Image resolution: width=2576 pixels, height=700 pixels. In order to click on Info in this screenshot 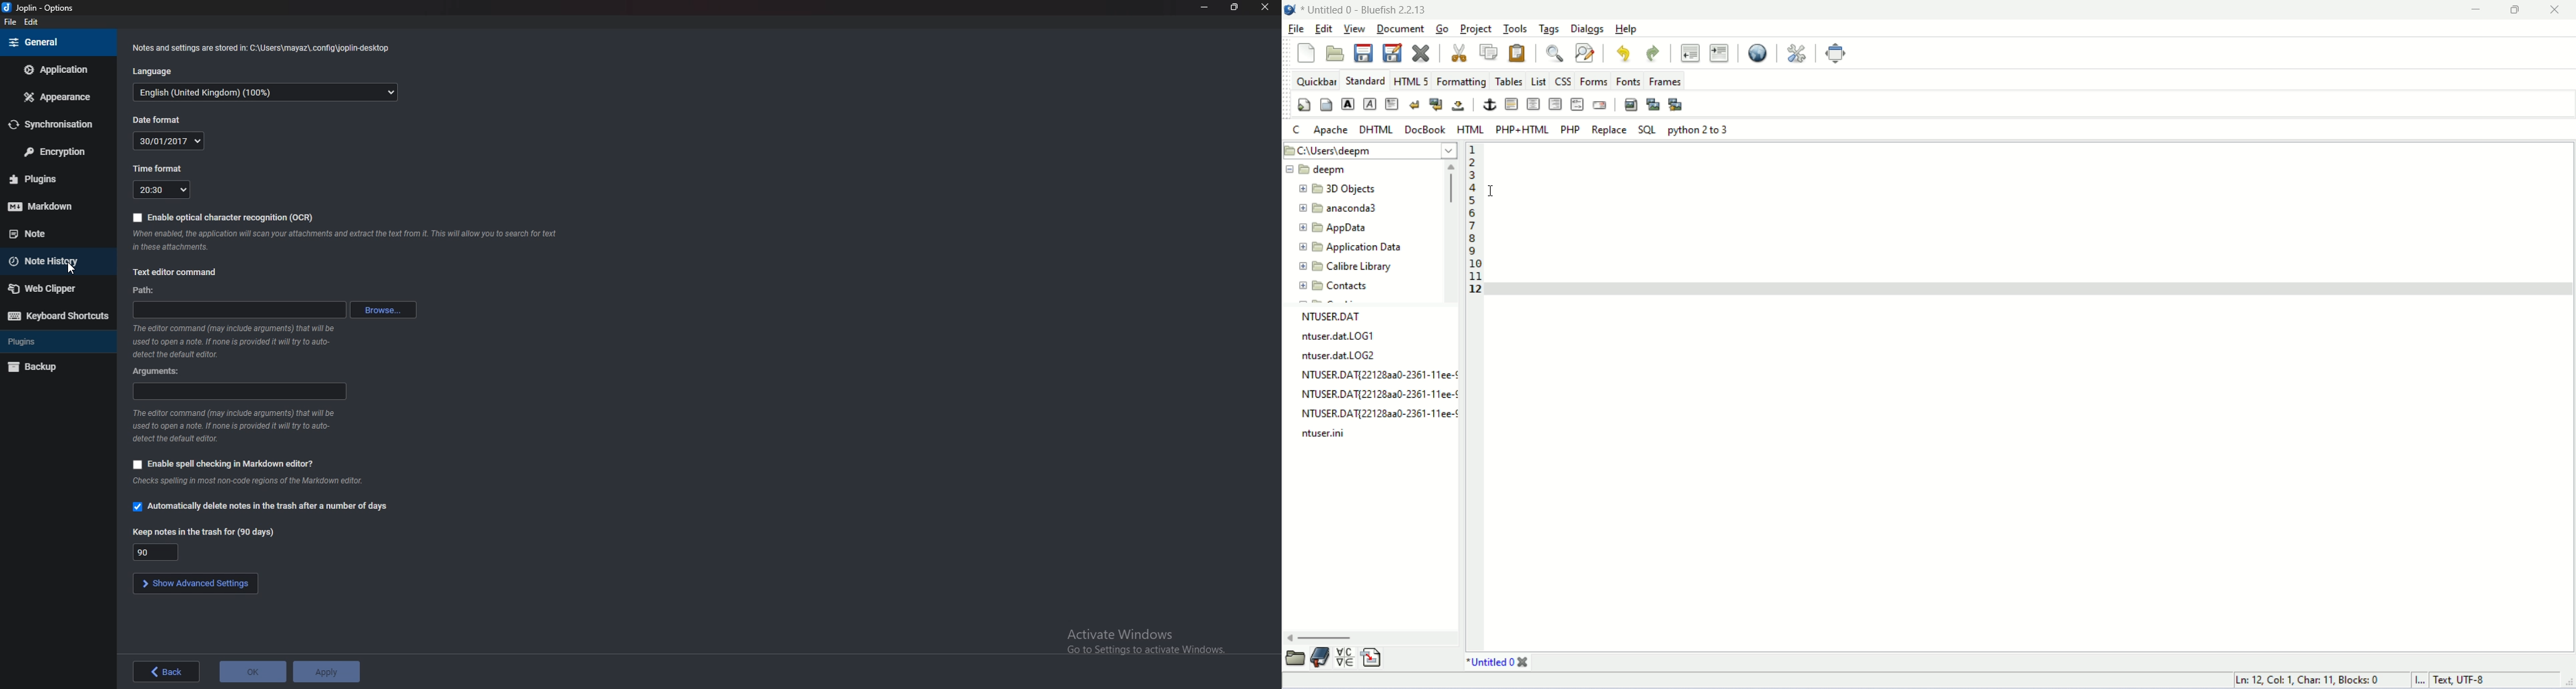, I will do `click(264, 48)`.